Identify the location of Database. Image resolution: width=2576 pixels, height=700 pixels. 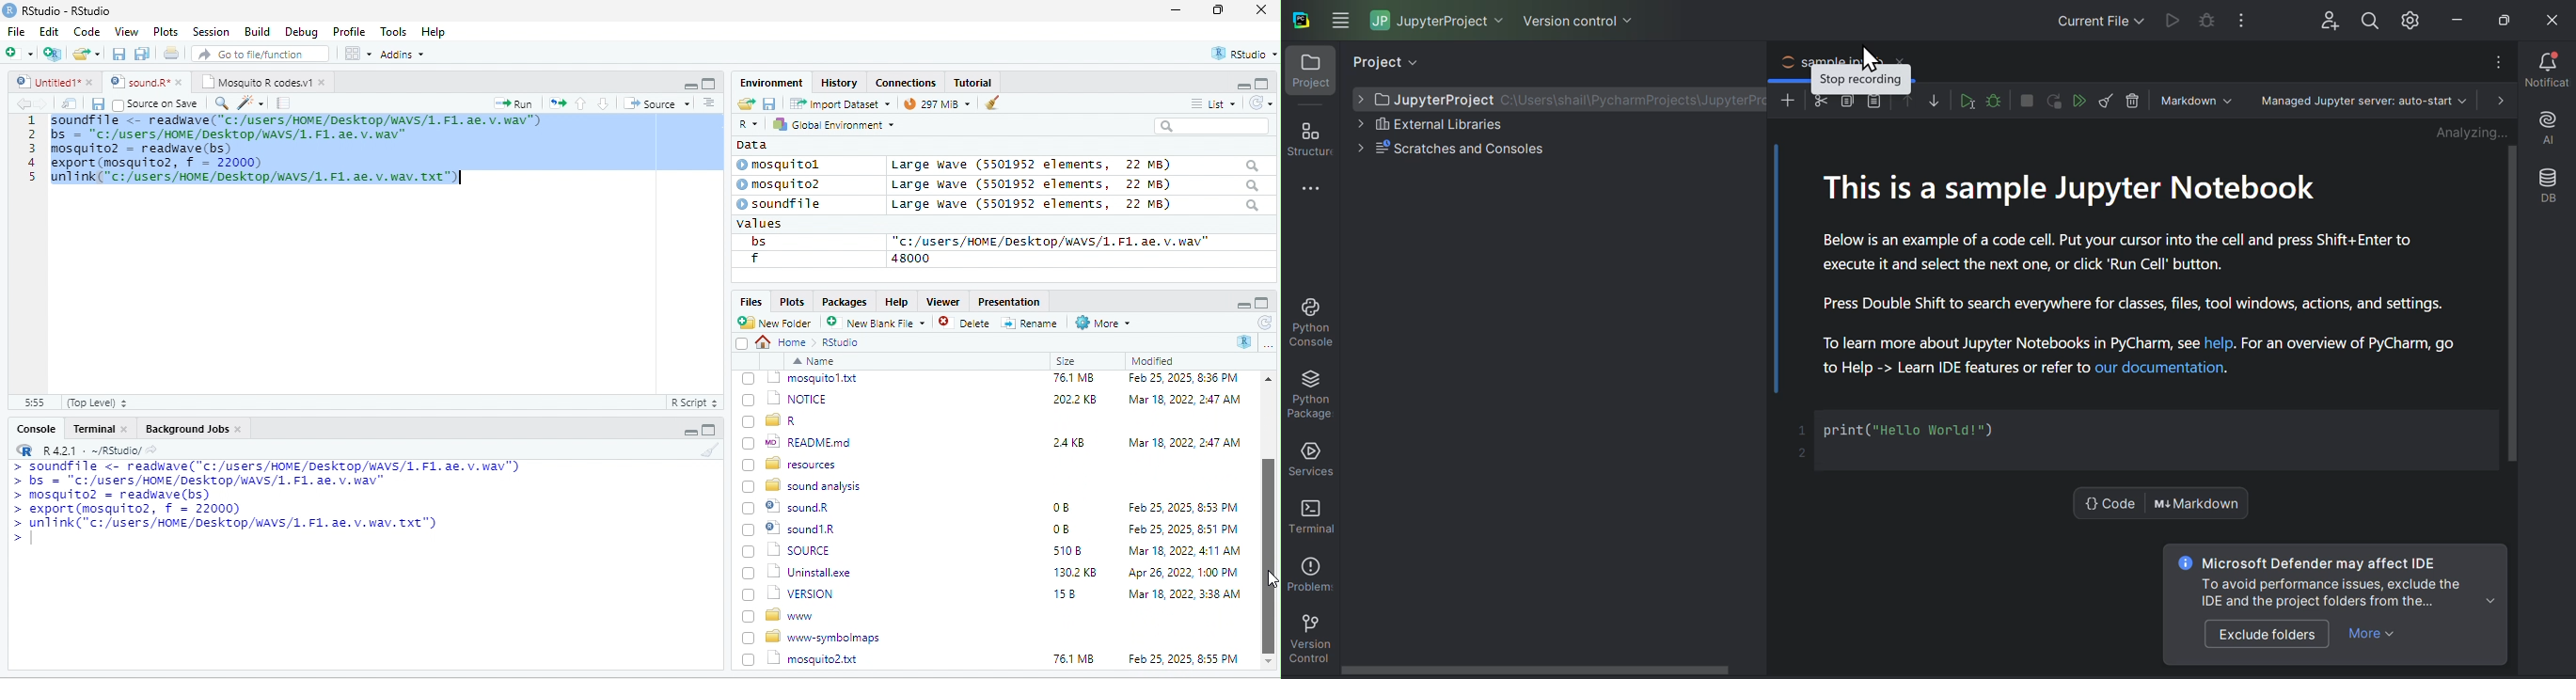
(2551, 186).